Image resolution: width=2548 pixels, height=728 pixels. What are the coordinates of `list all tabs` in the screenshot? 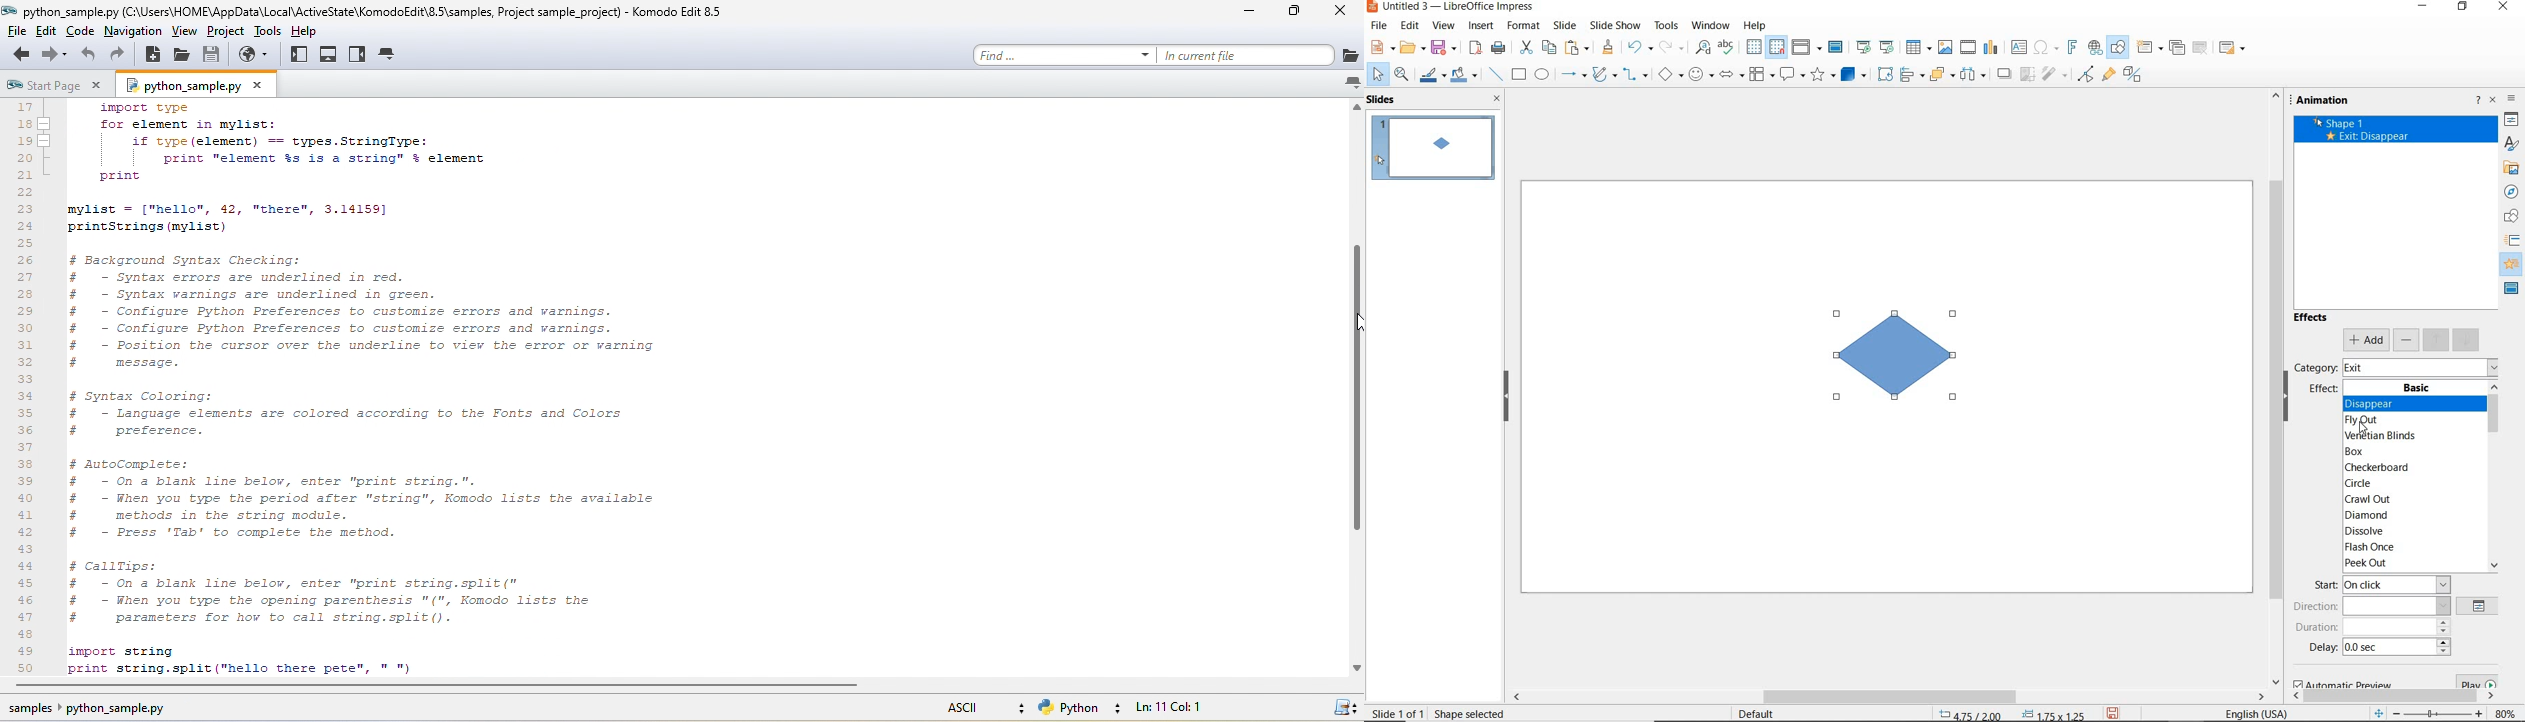 It's located at (1351, 83).